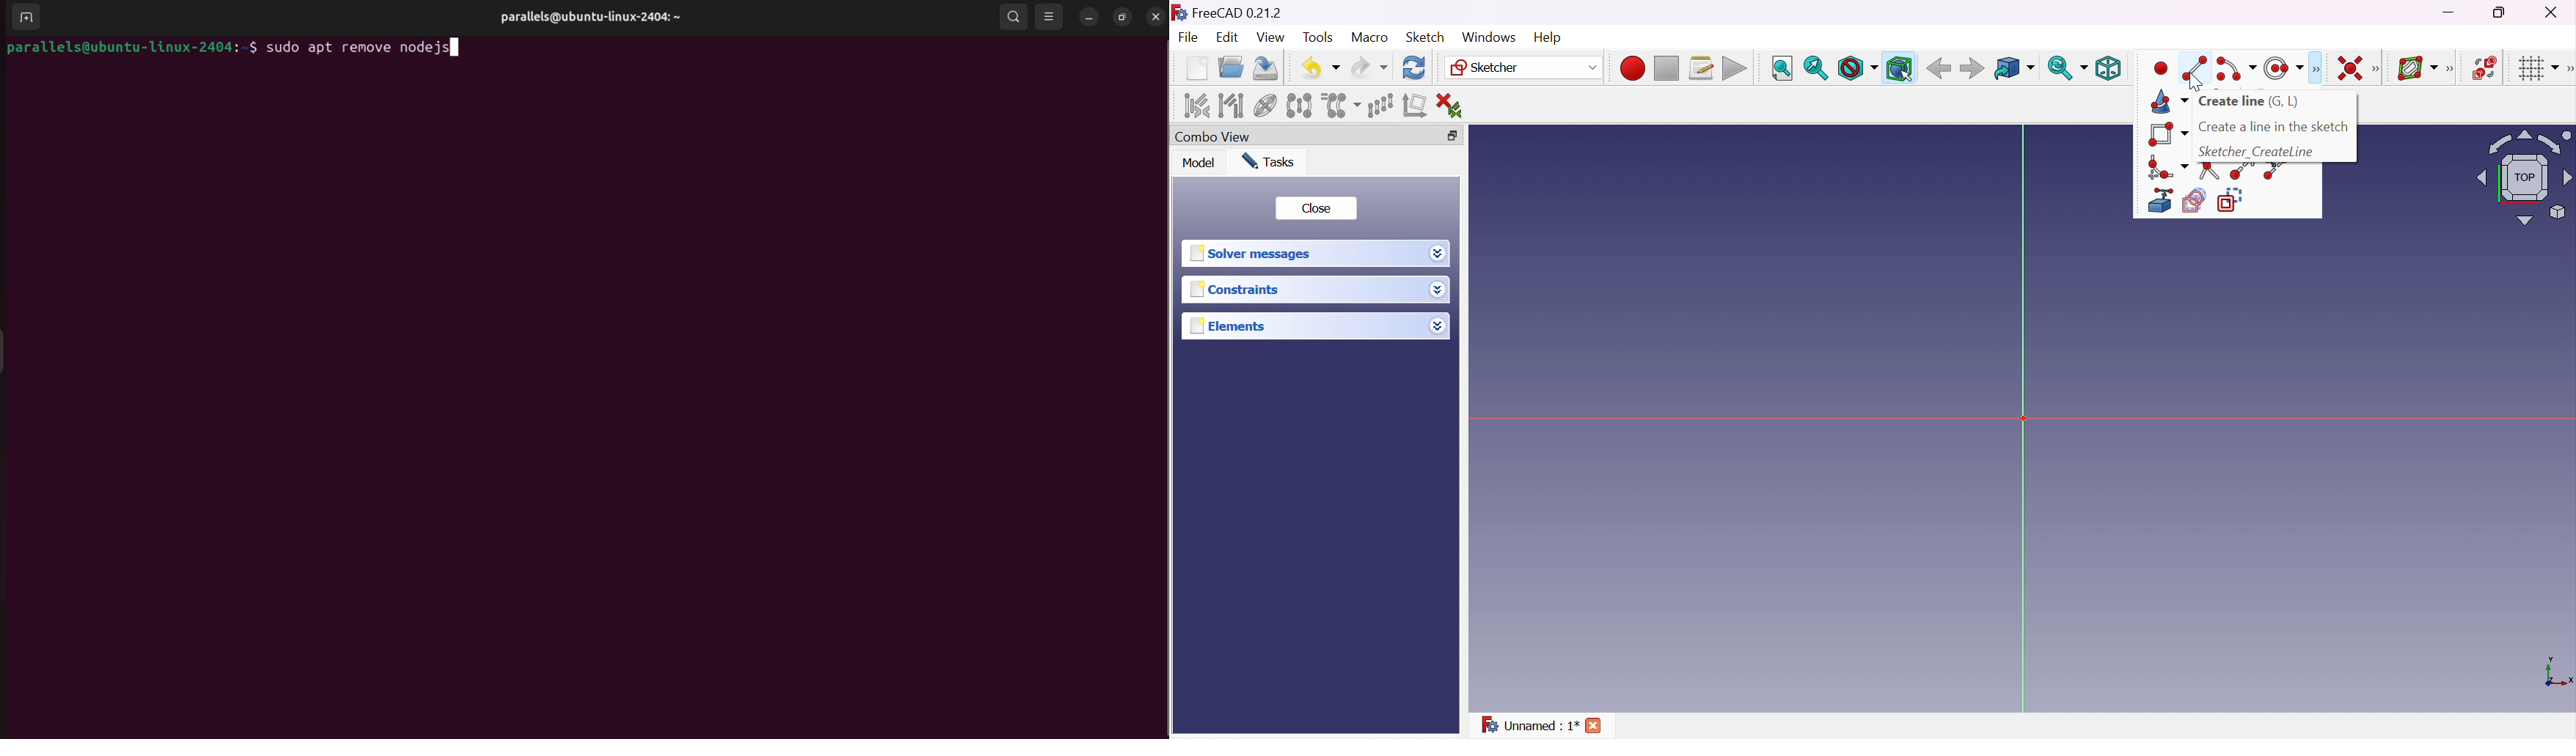 The width and height of the screenshot is (2576, 756). Describe the element at coordinates (2567, 71) in the screenshot. I see `[Sketcher edit tools]` at that location.